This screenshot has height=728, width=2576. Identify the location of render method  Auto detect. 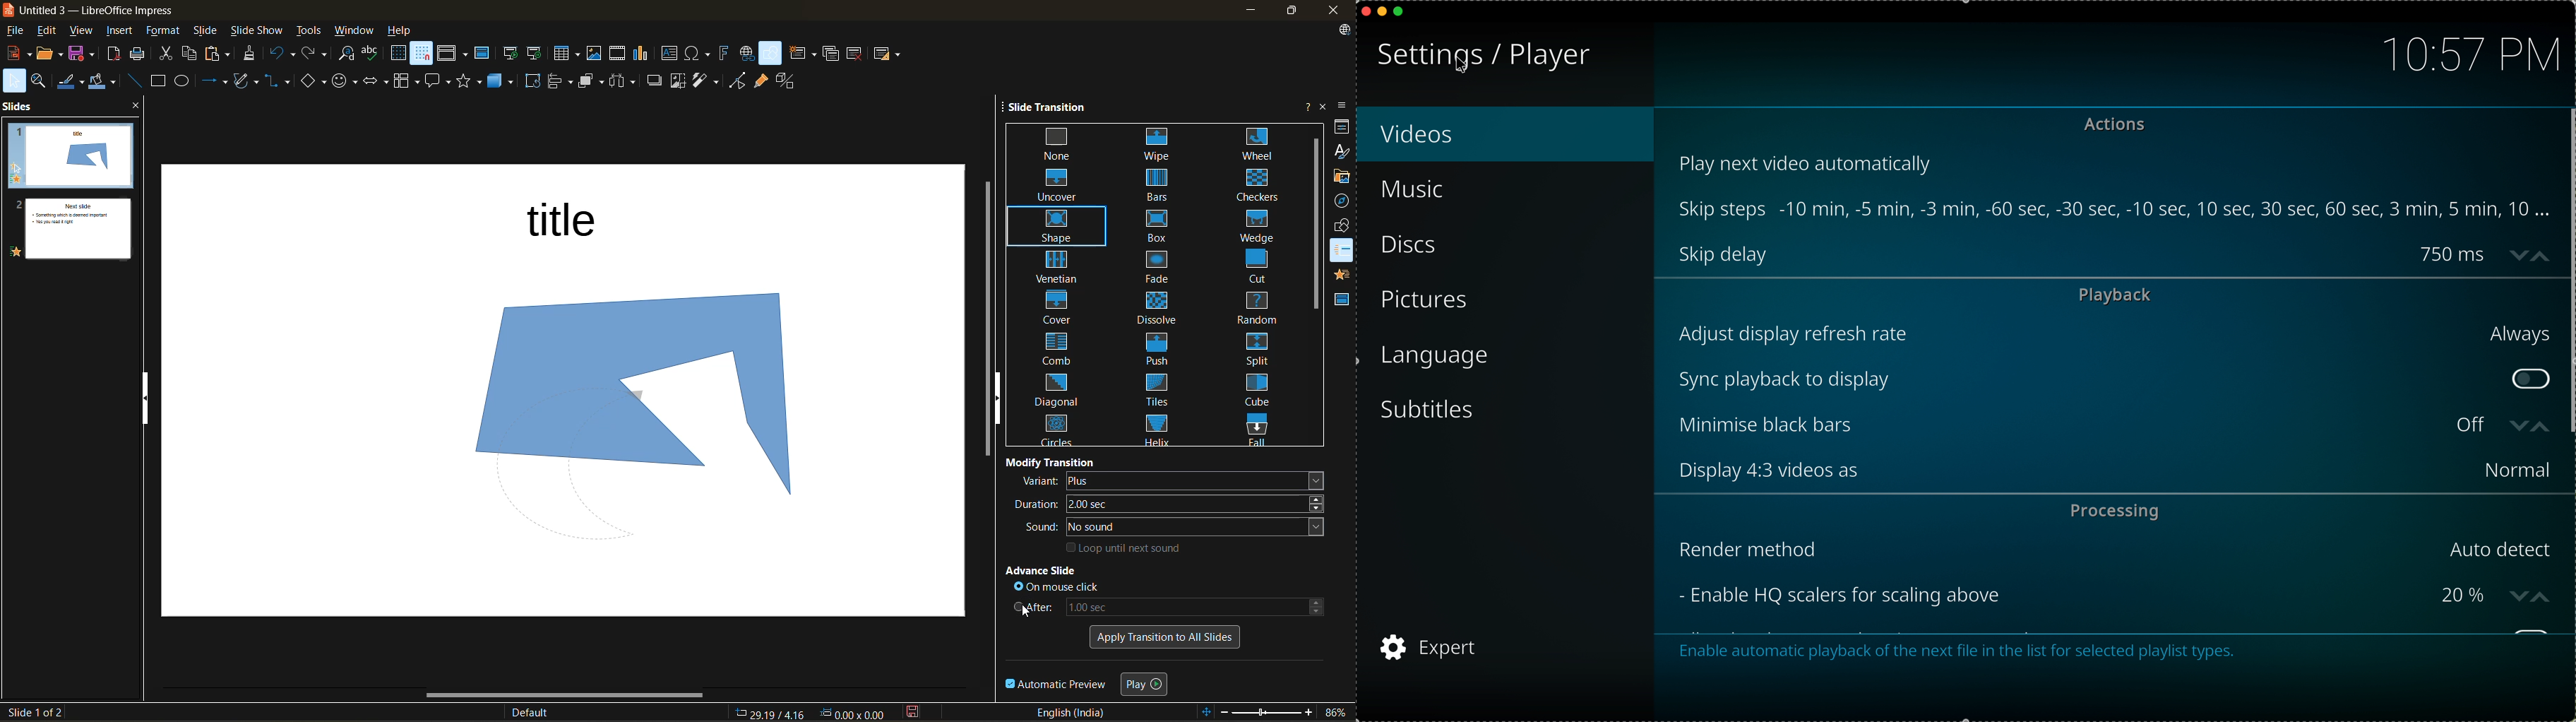
(2116, 549).